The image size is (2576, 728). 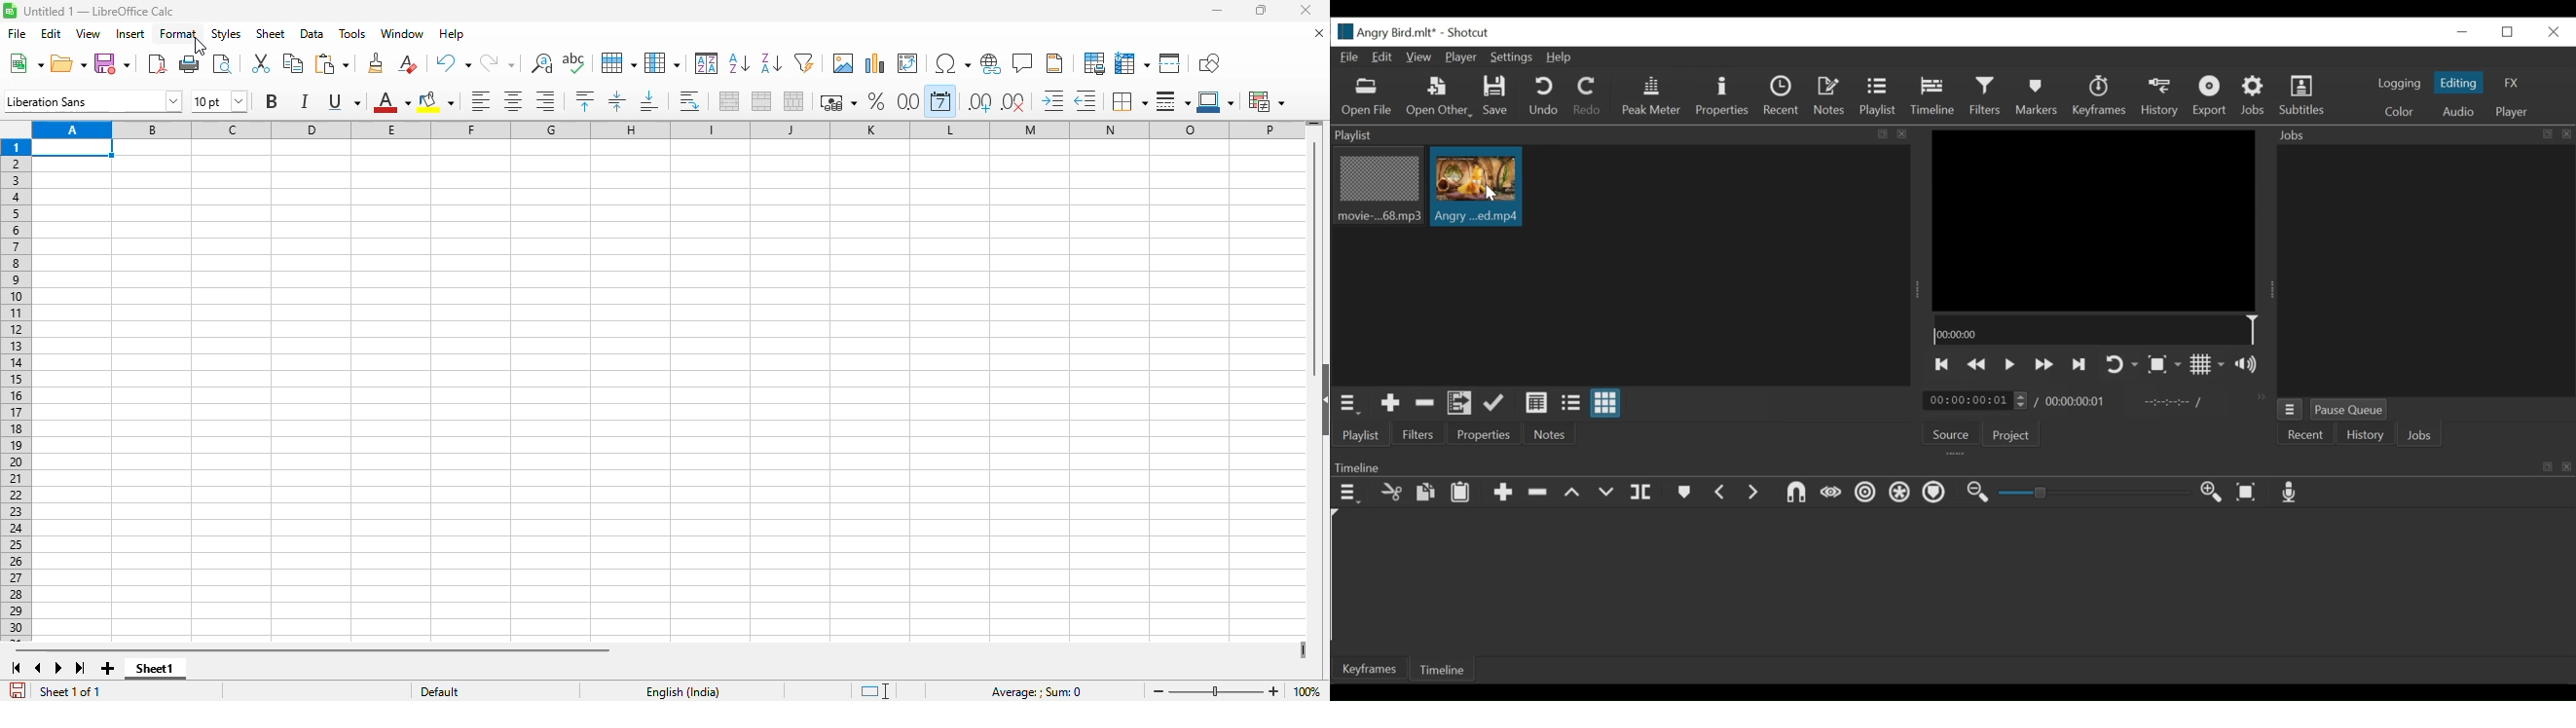 What do you see at coordinates (1830, 495) in the screenshot?
I see `Scrub while dragging` at bounding box center [1830, 495].